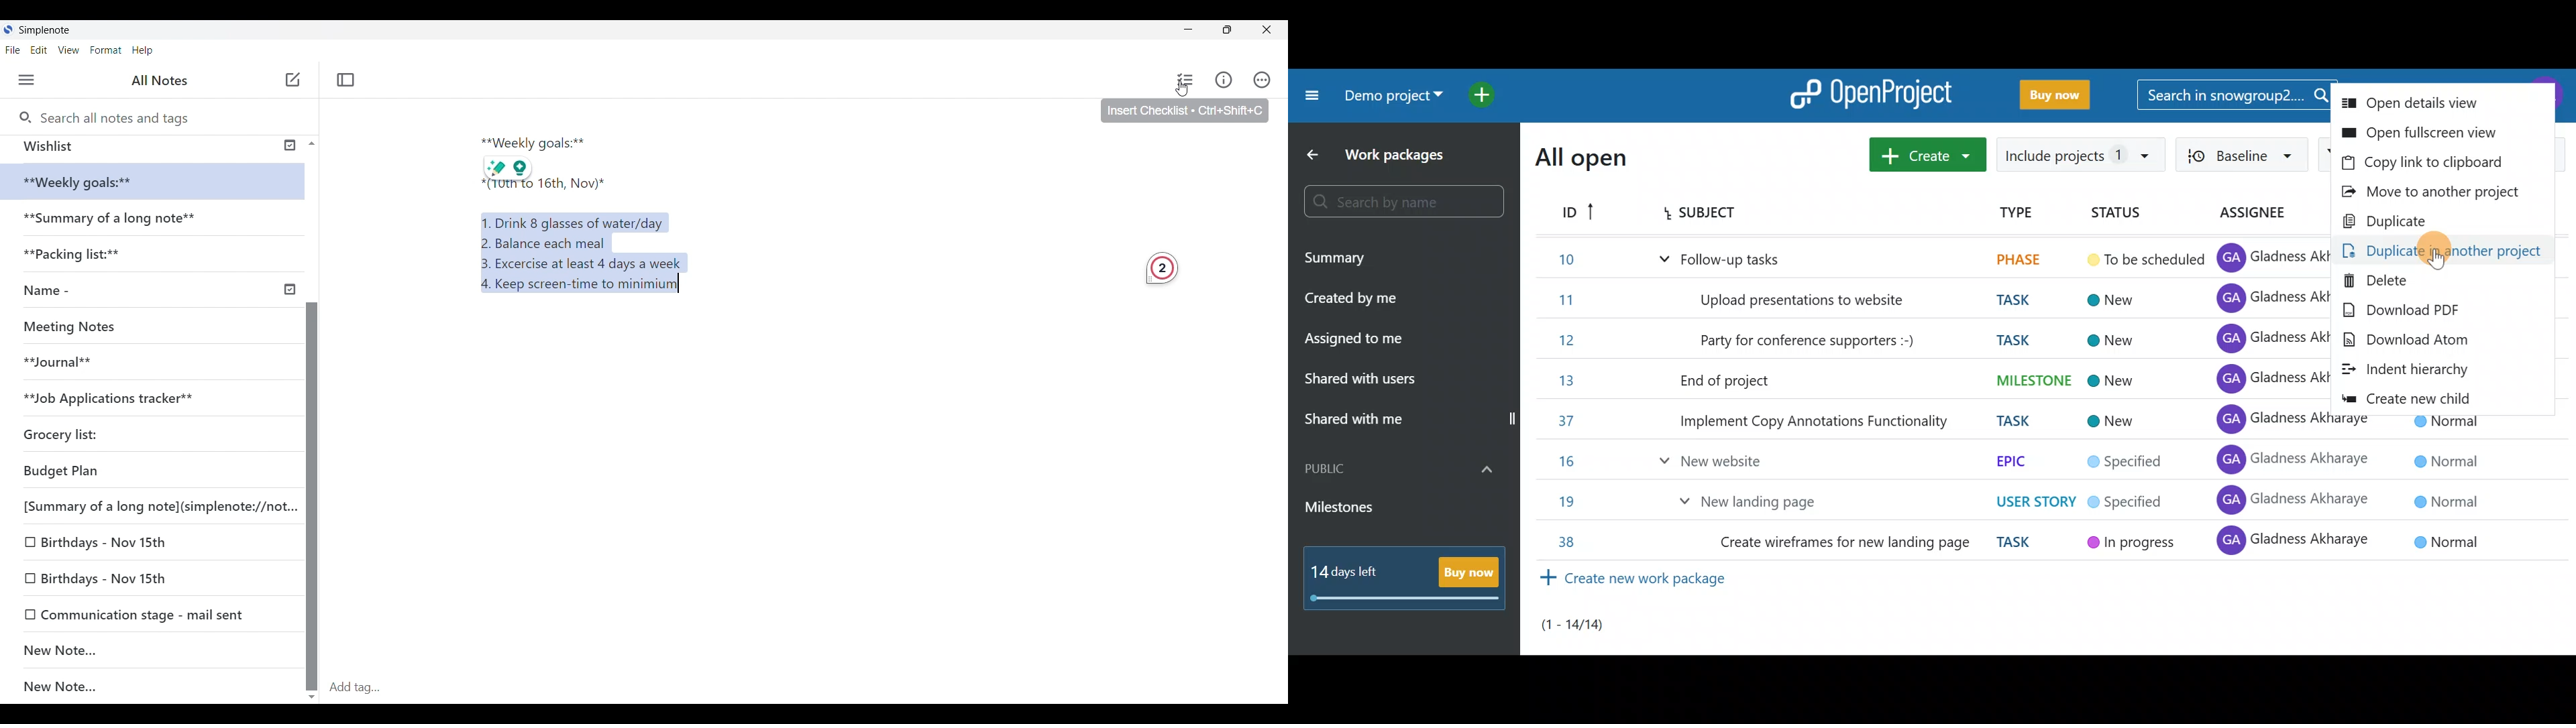 The width and height of the screenshot is (2576, 728). I want to click on 12, so click(1557, 341).